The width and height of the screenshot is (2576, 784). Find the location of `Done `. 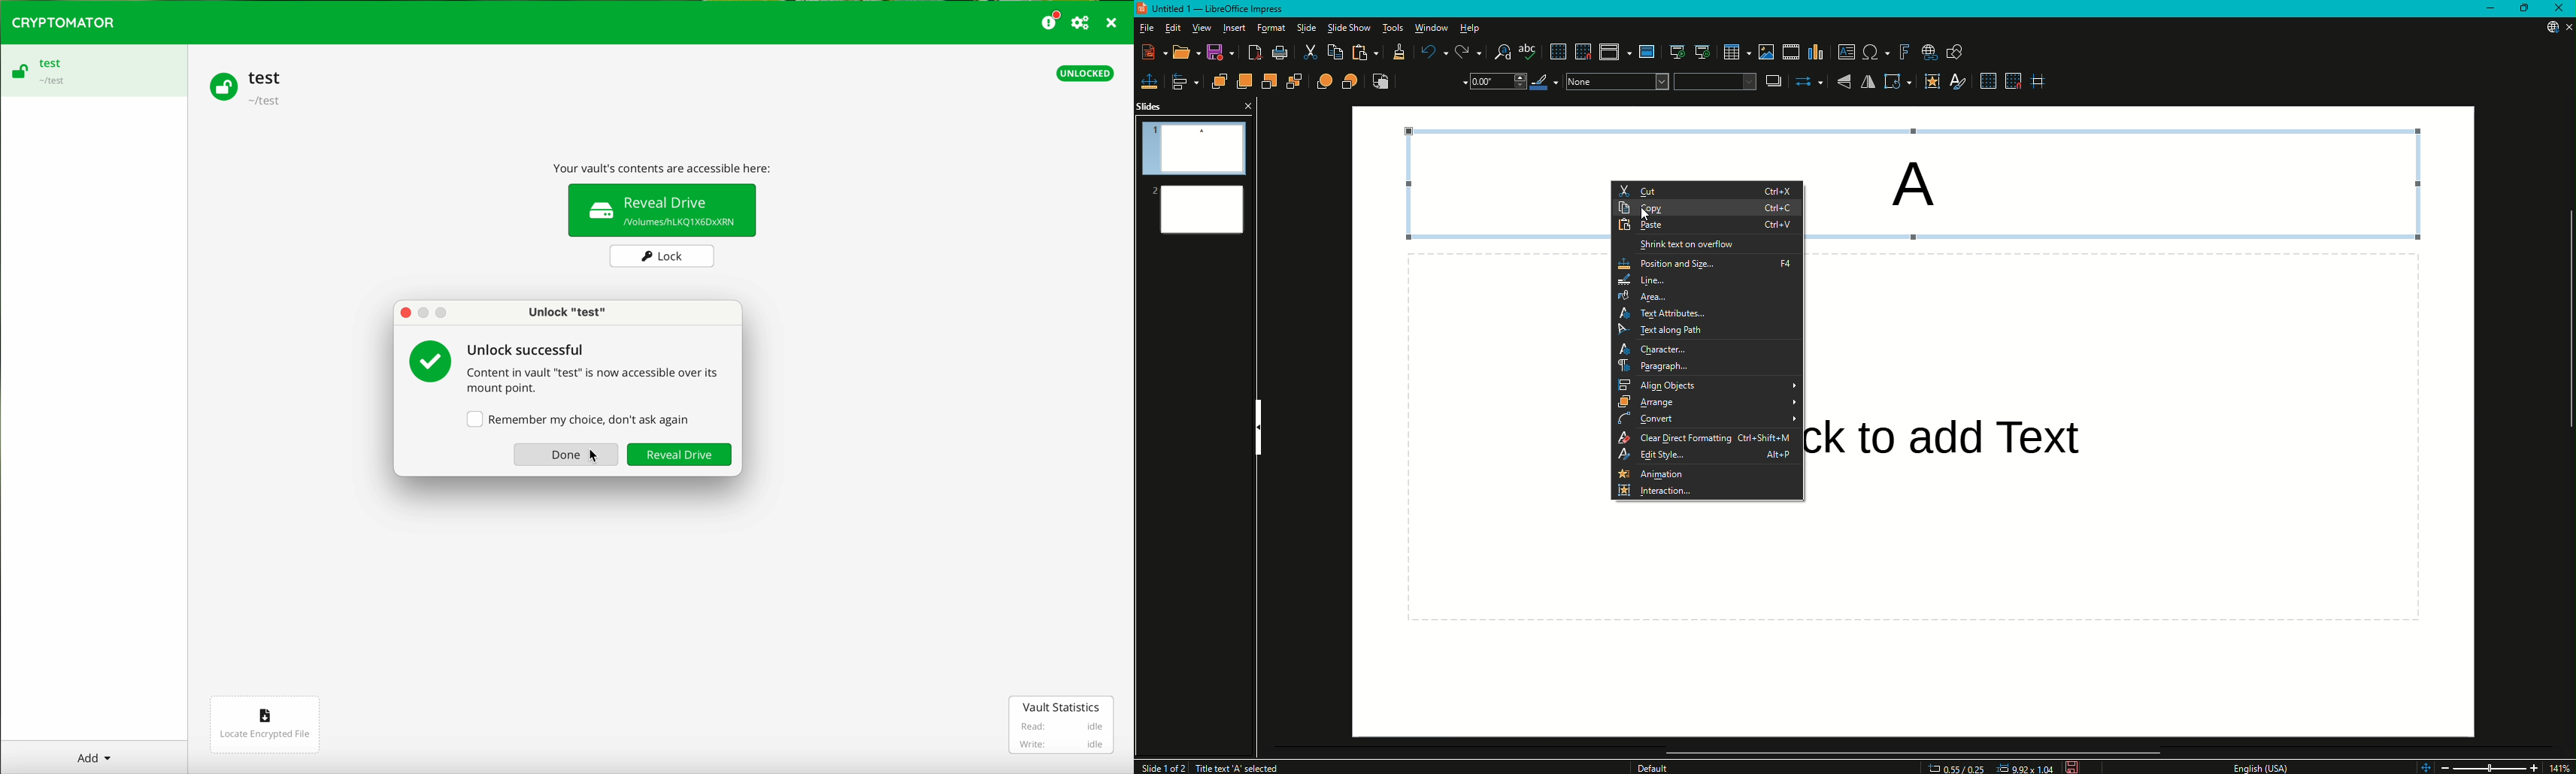

Done  is located at coordinates (564, 454).